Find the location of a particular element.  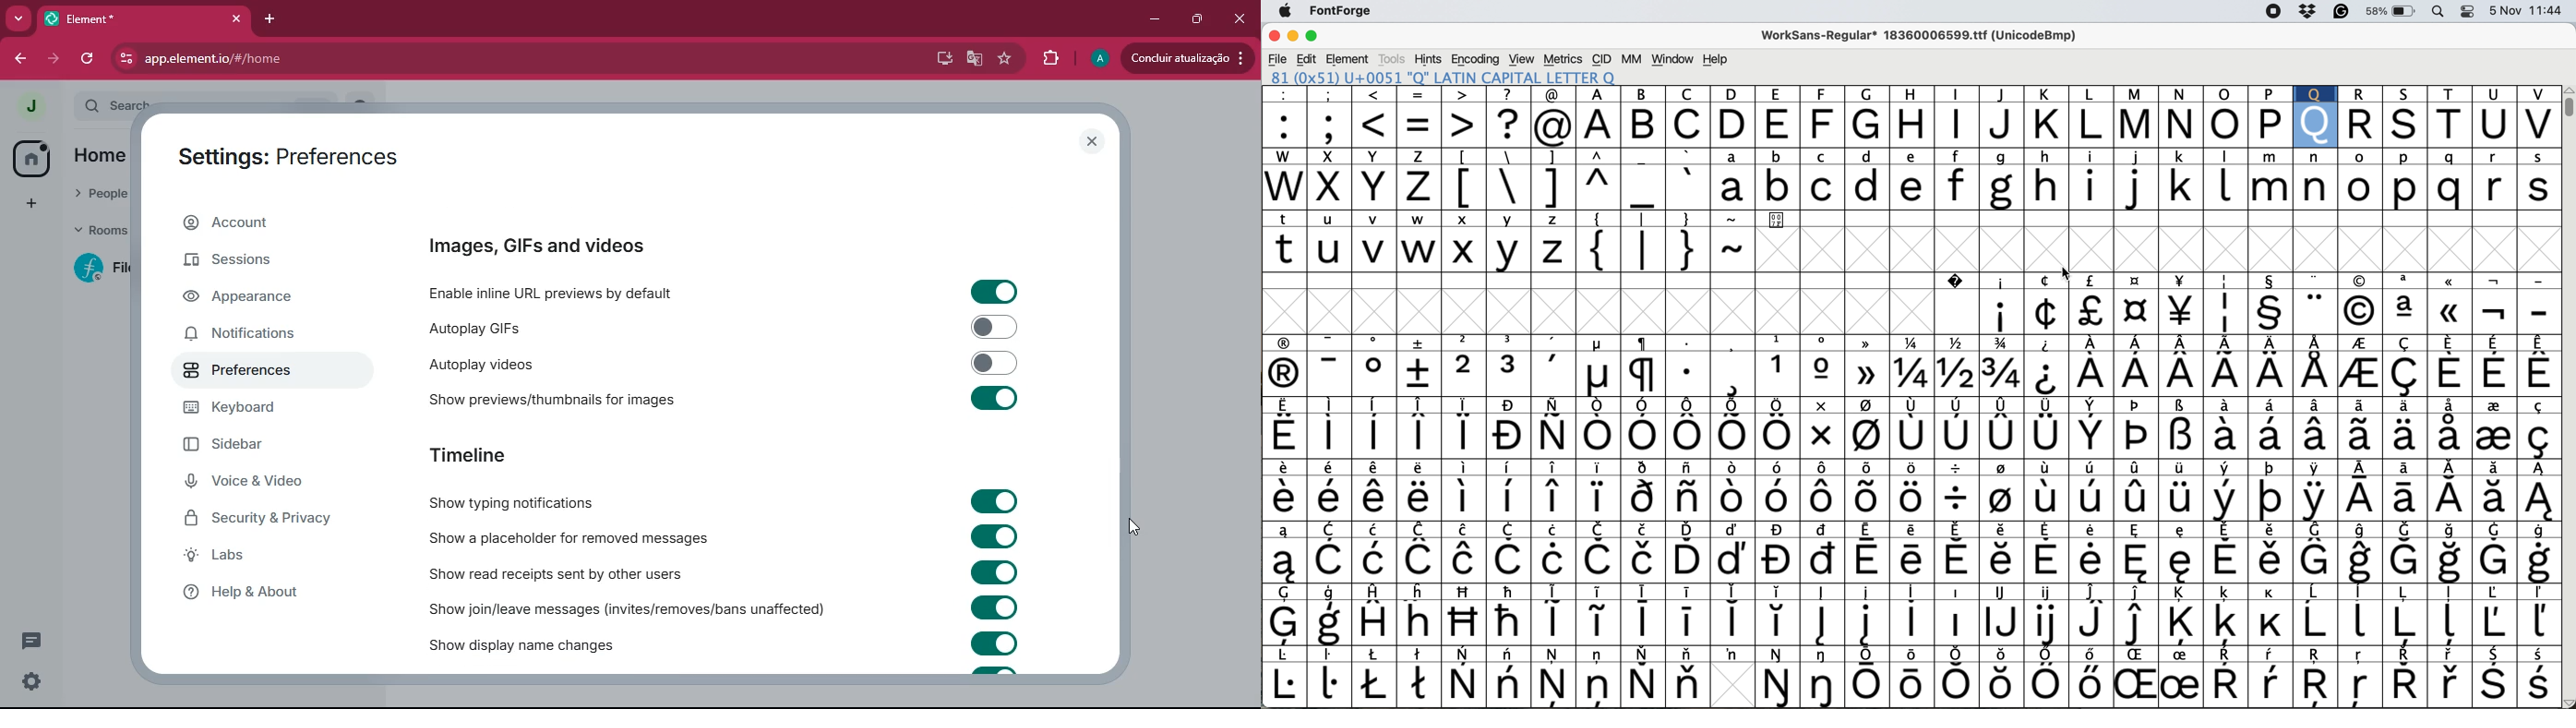

mm is located at coordinates (1629, 60).